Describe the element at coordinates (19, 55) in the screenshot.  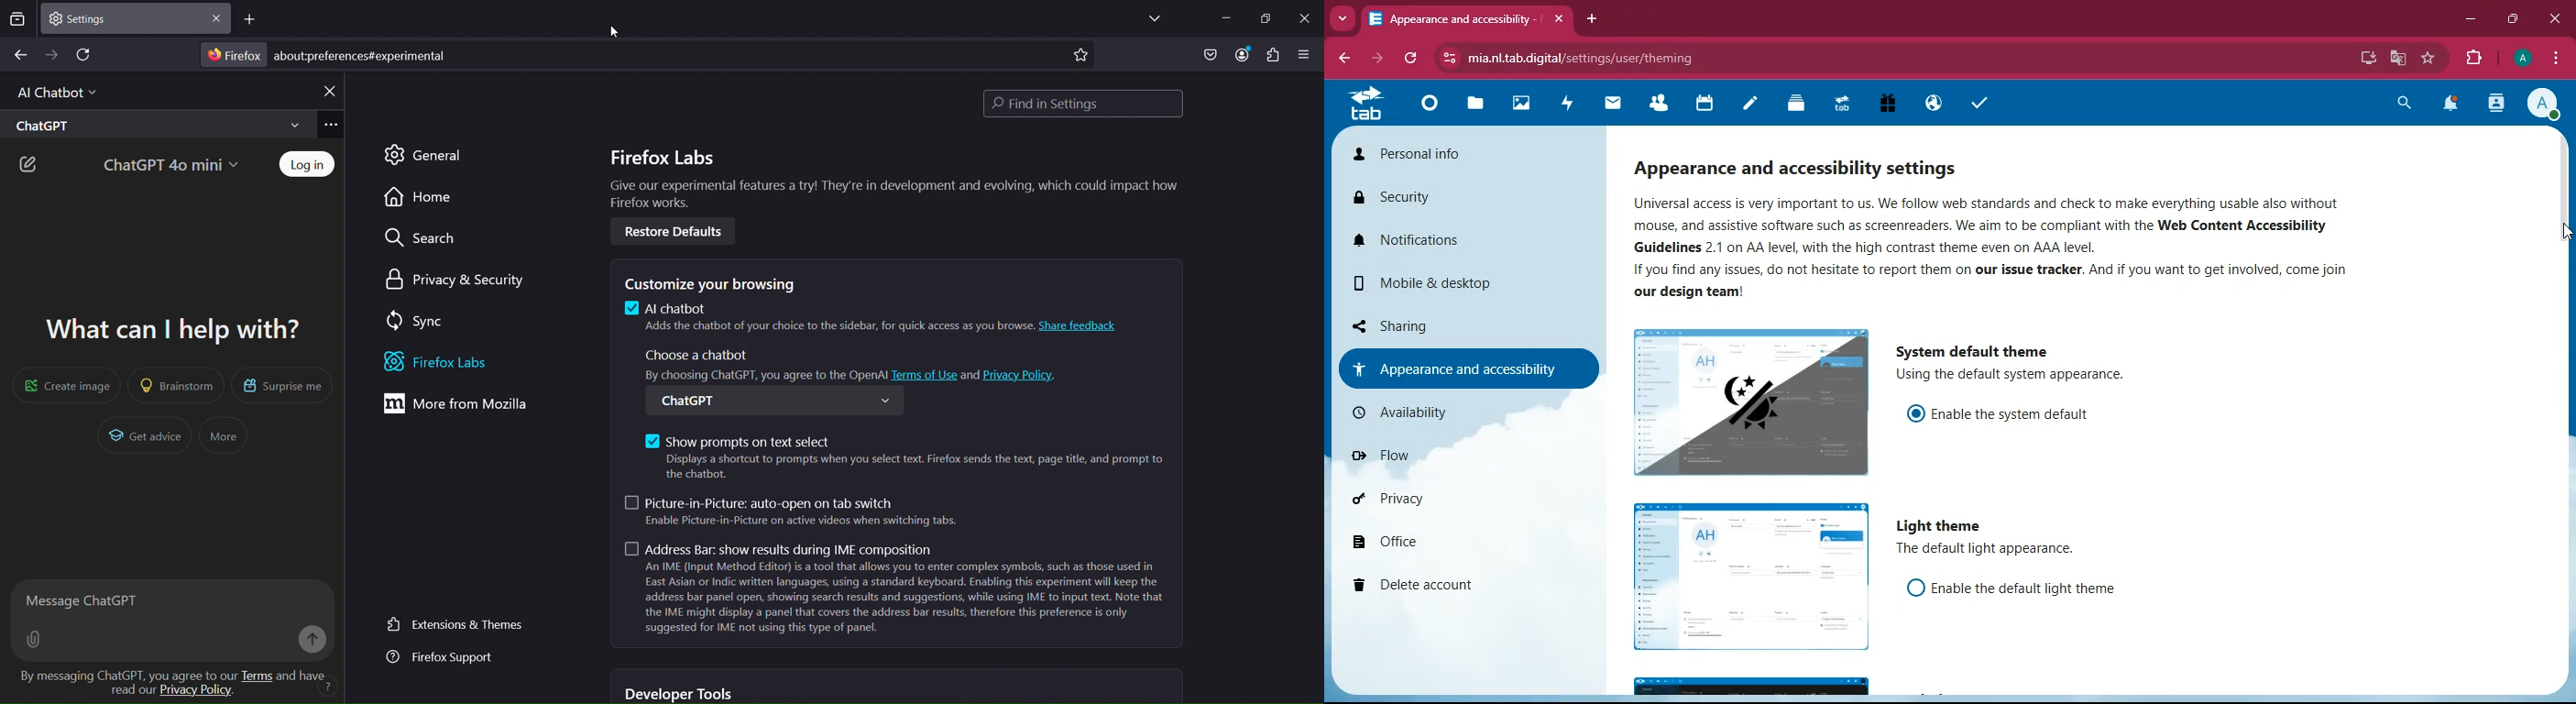
I see `go back one page` at that location.